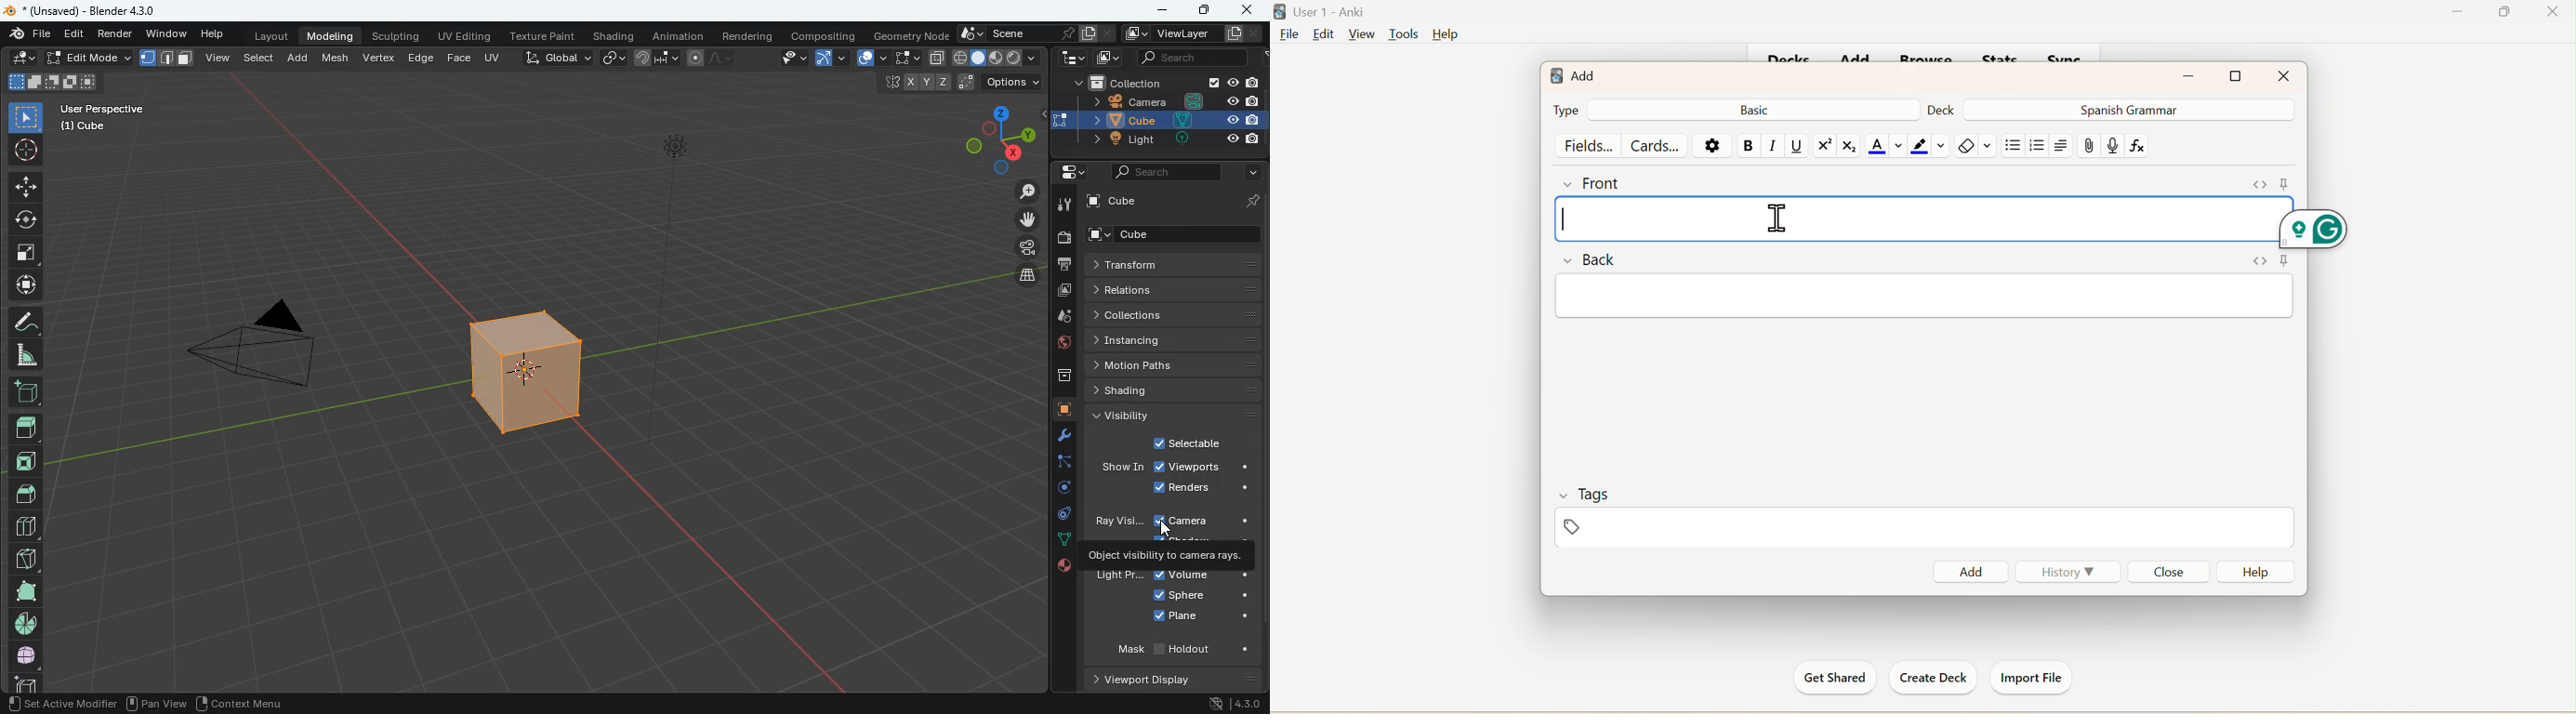 Image resolution: width=2576 pixels, height=728 pixels. I want to click on Bold, so click(1749, 146).